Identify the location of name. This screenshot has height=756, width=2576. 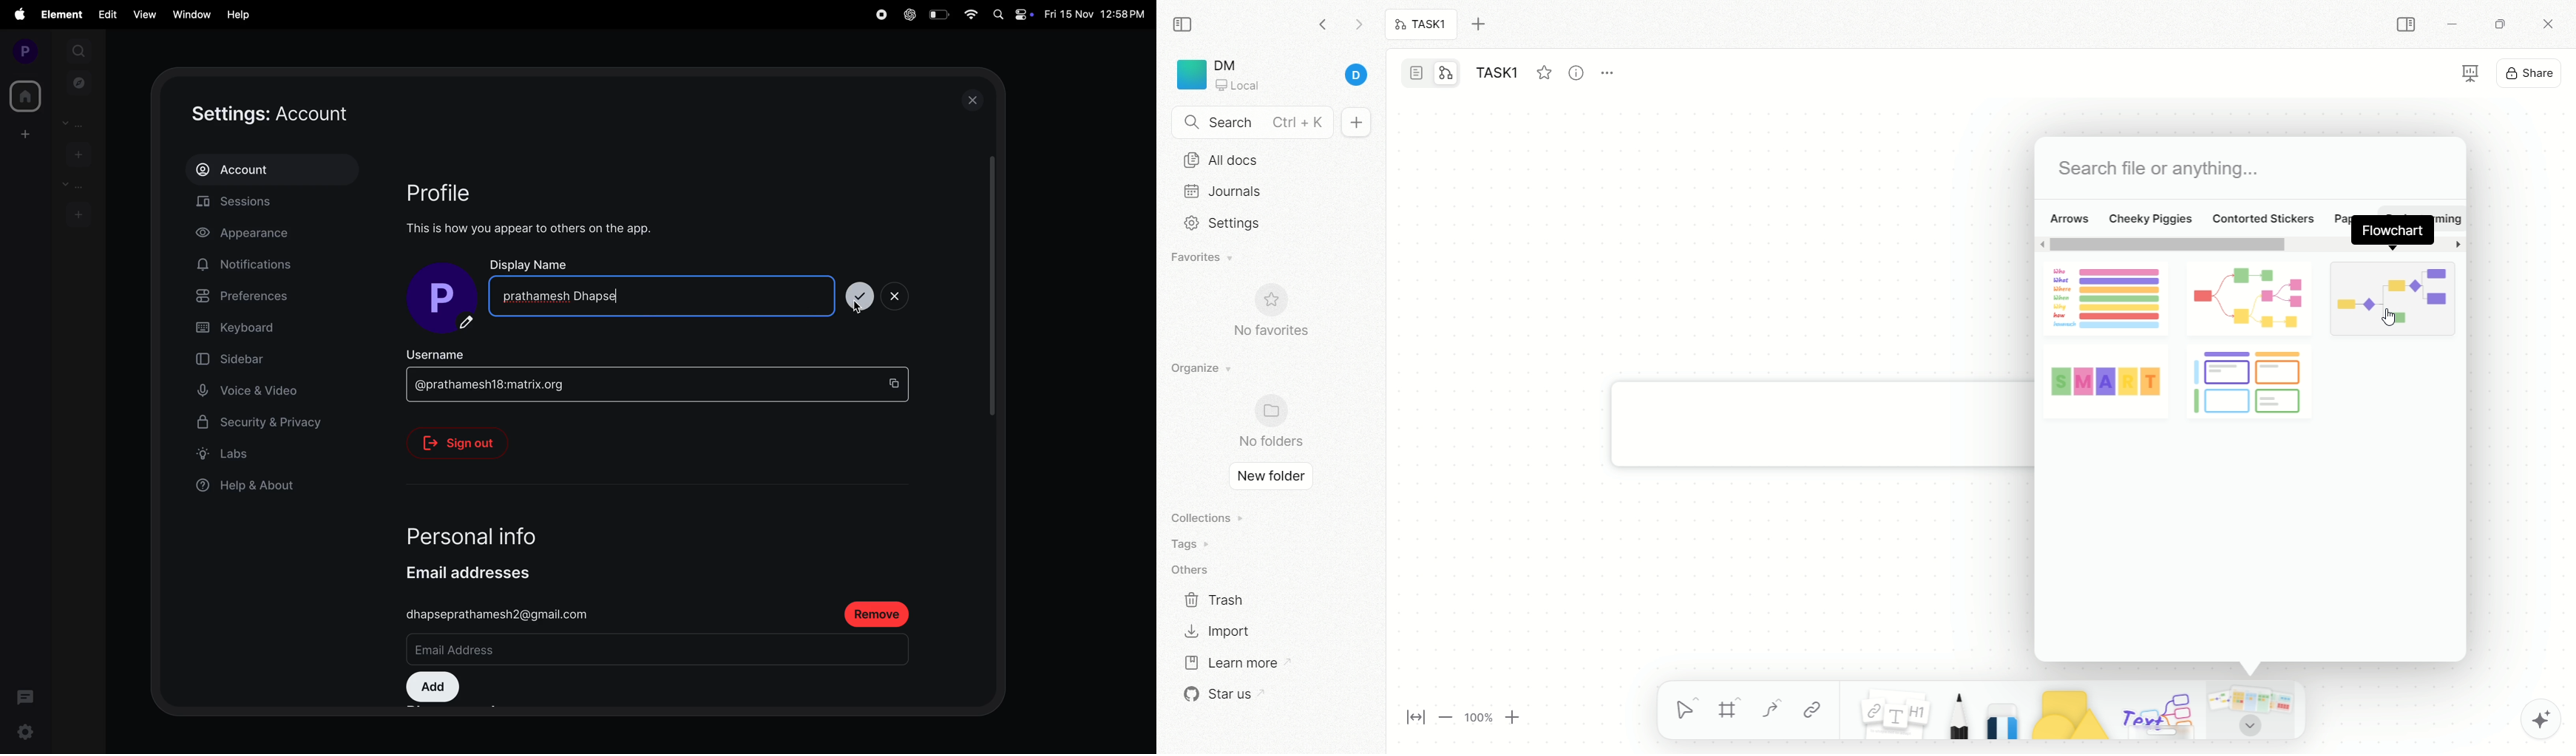
(664, 295).